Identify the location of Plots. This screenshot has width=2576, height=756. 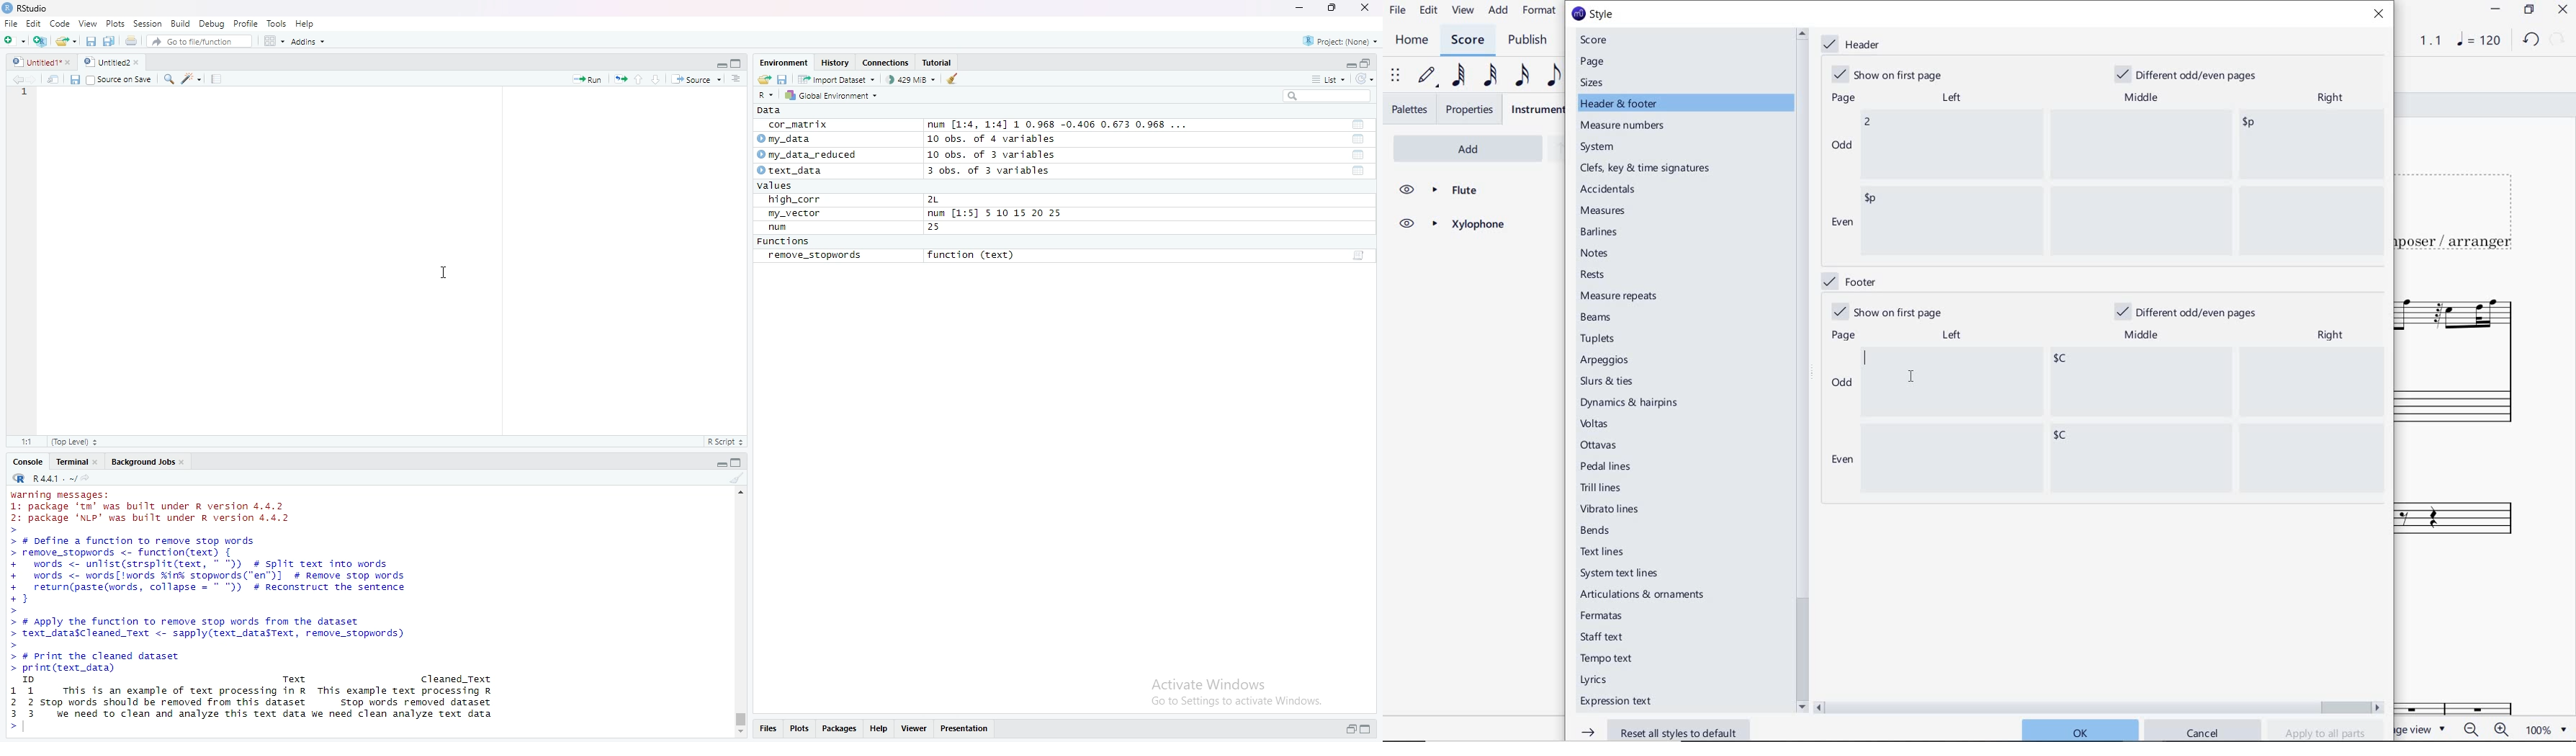
(115, 23).